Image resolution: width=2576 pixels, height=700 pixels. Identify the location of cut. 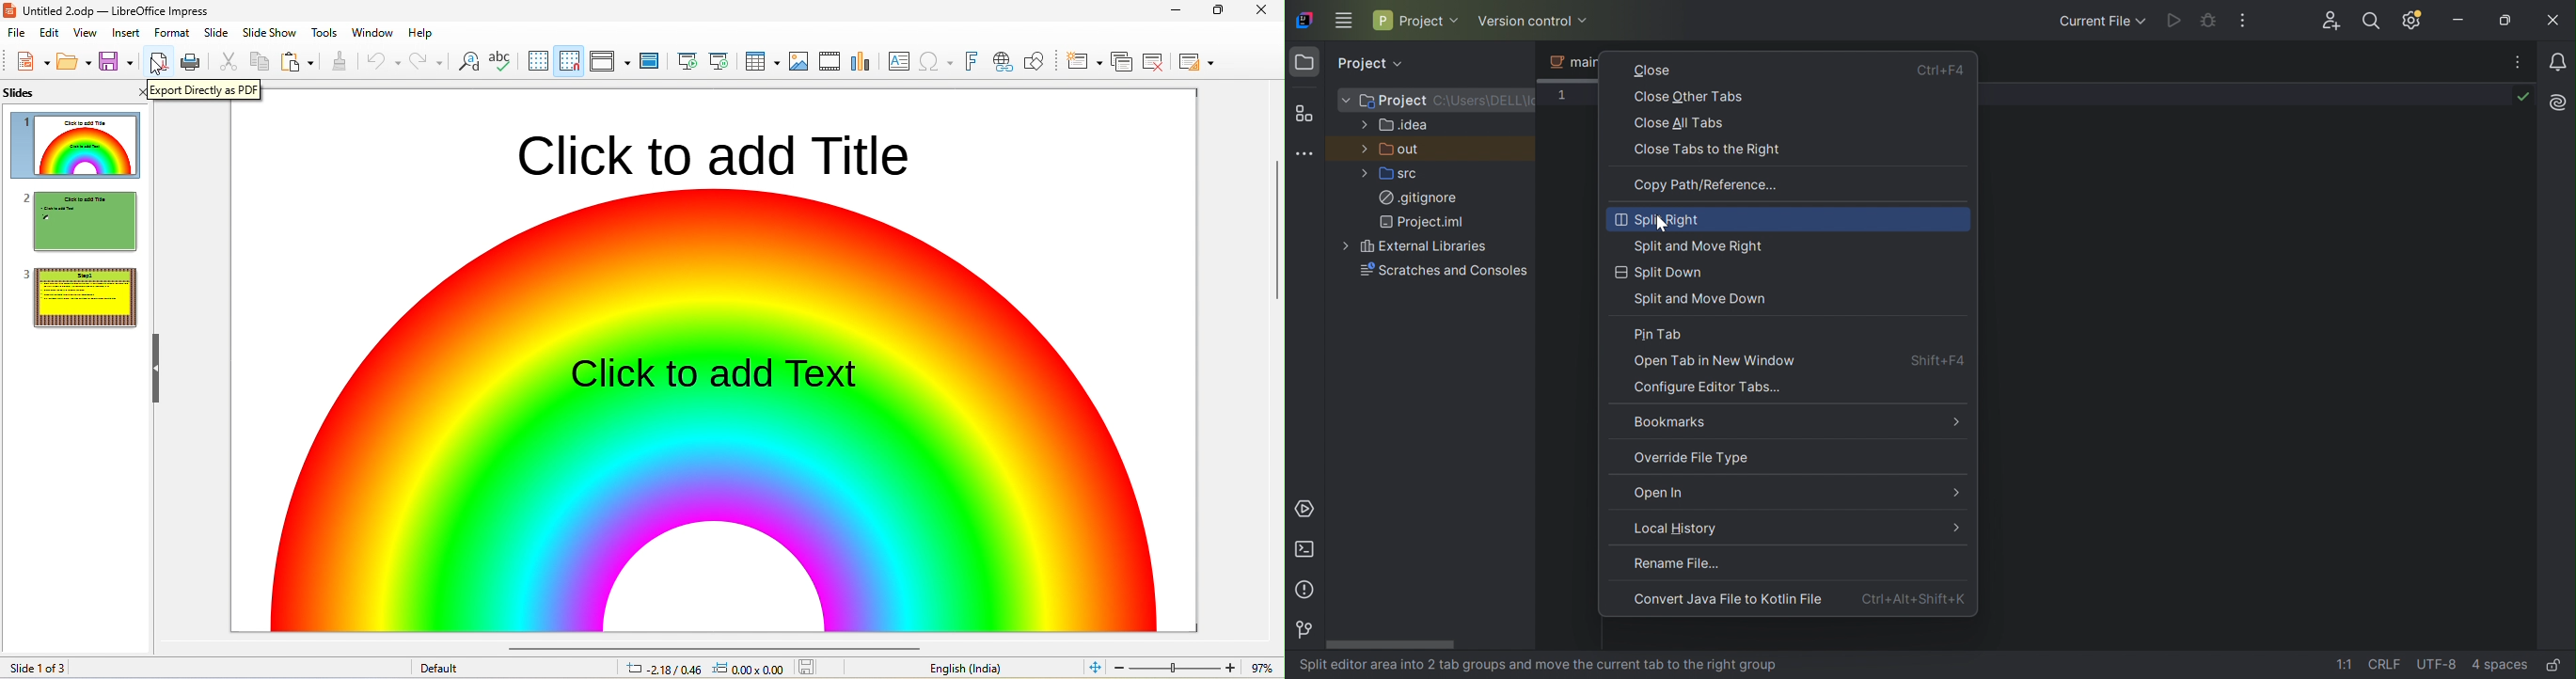
(228, 60).